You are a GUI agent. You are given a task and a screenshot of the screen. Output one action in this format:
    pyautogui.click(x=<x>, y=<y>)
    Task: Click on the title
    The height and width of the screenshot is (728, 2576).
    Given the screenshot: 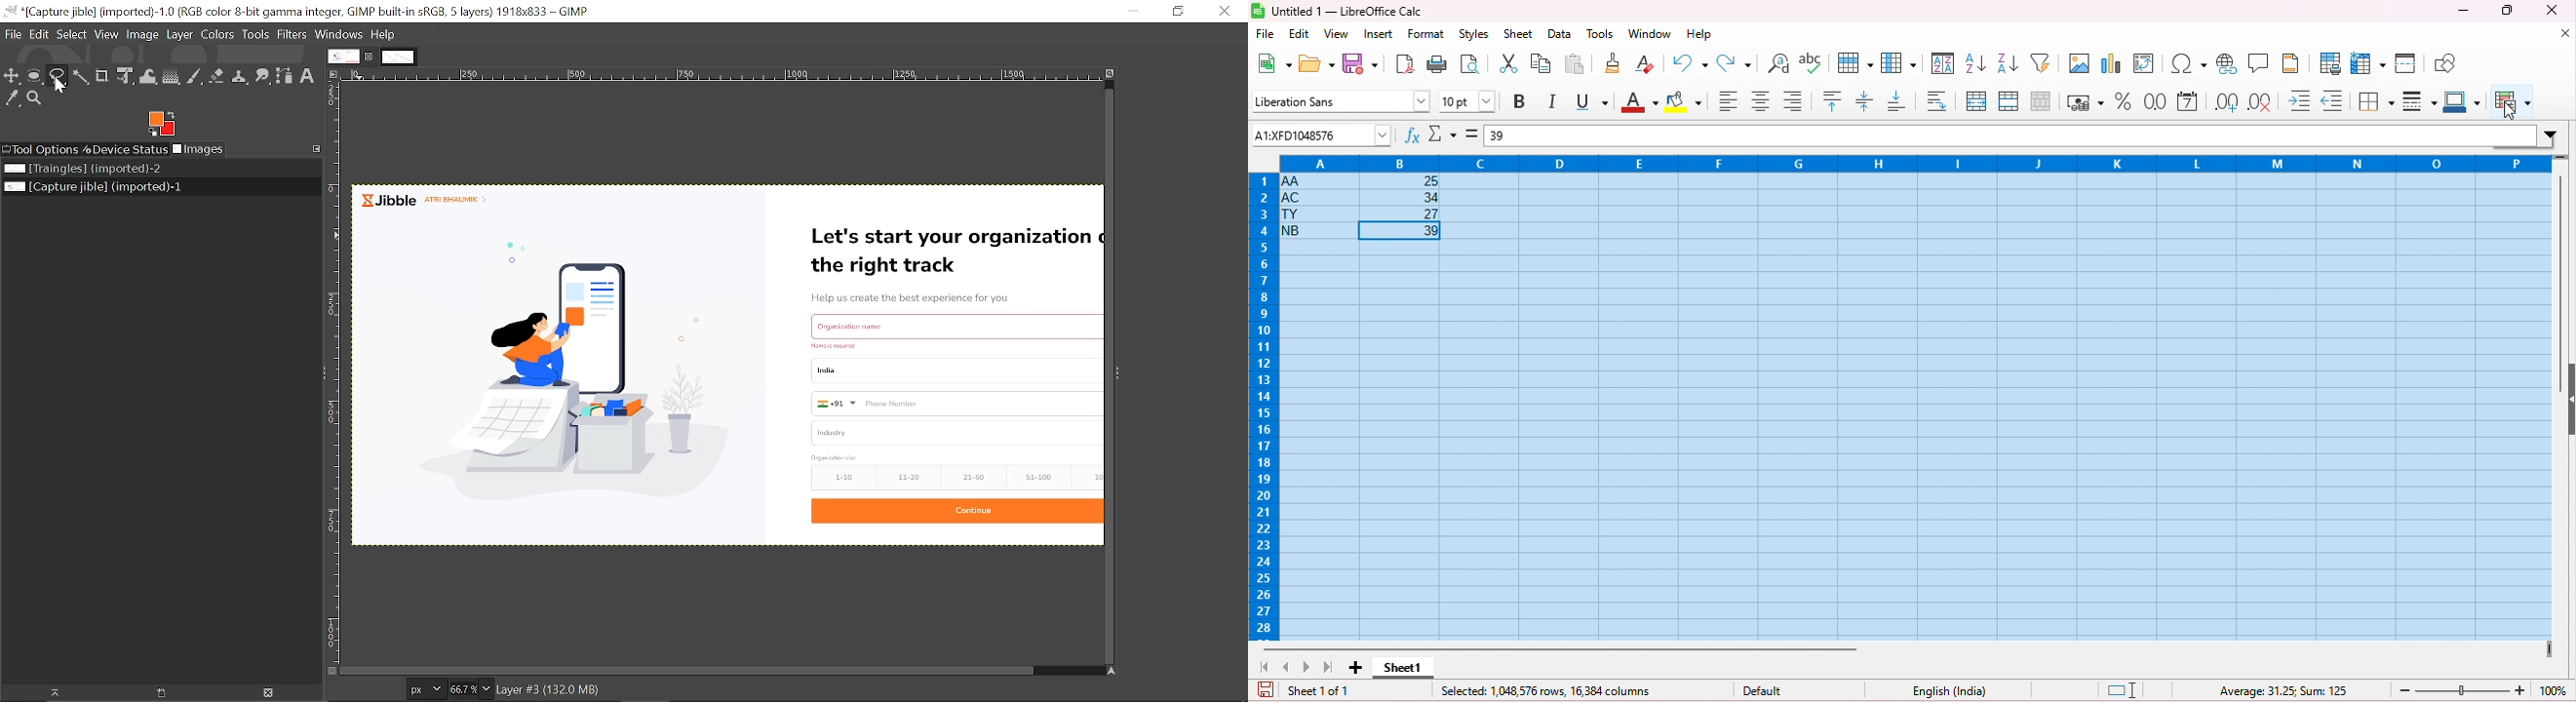 What is the action you would take?
    pyautogui.click(x=1337, y=12)
    